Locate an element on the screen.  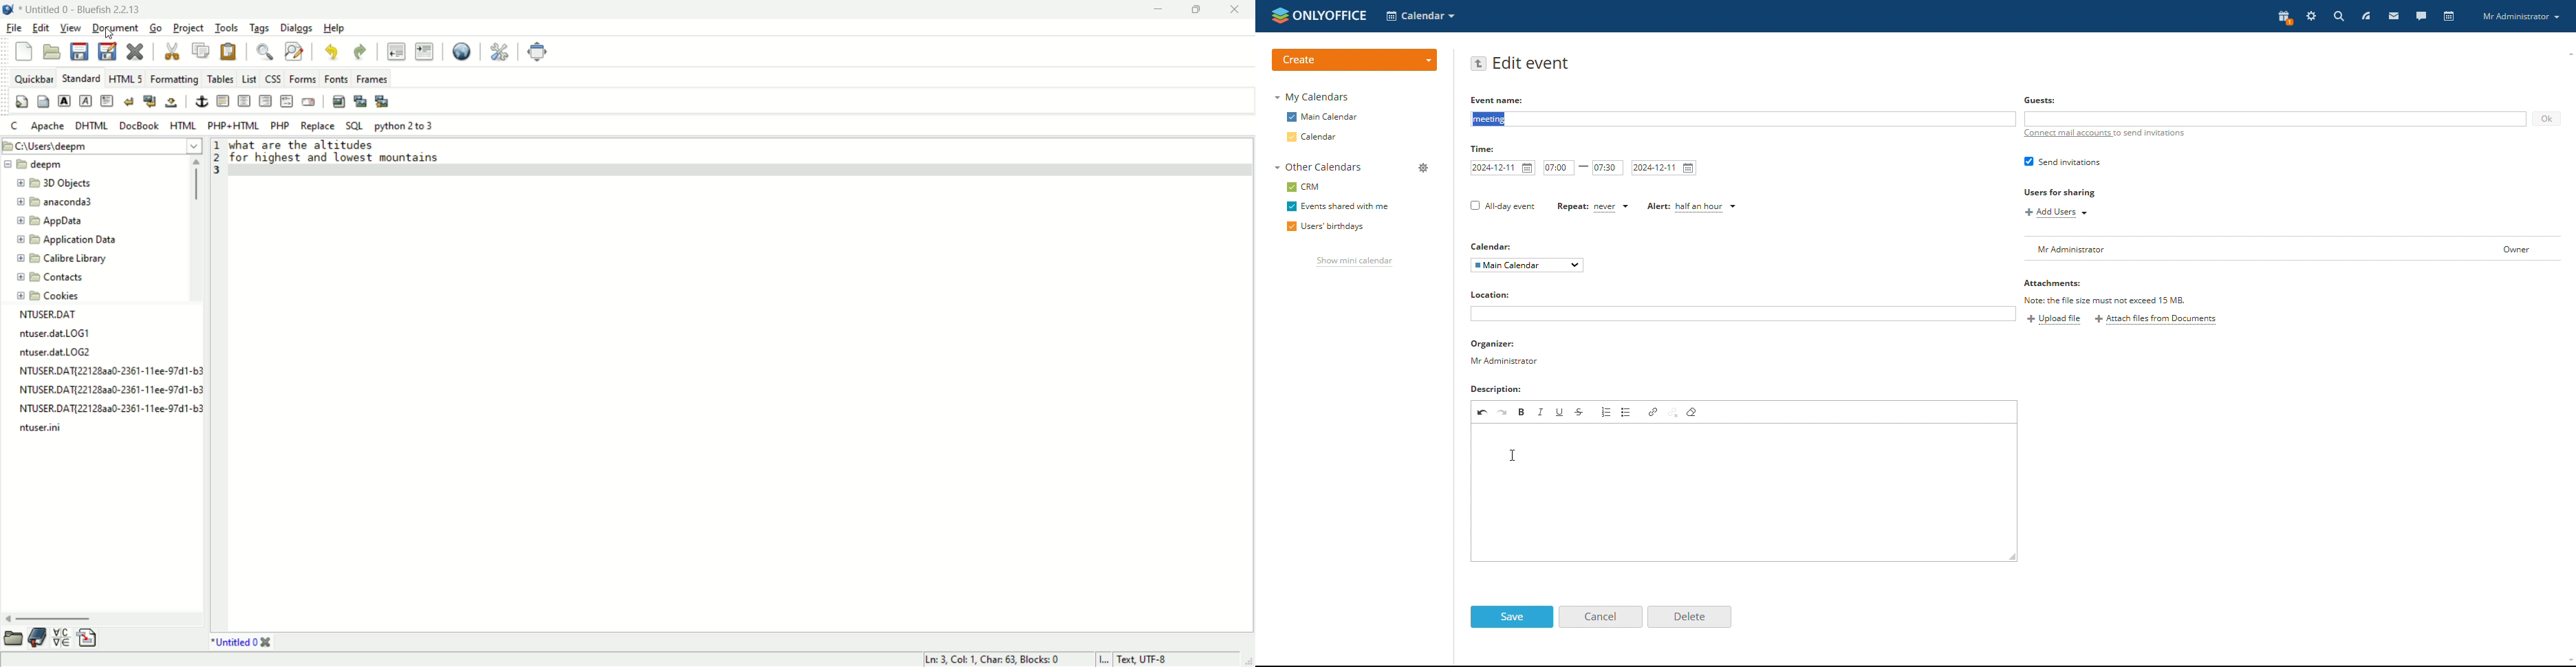
Event name: is located at coordinates (1499, 100).